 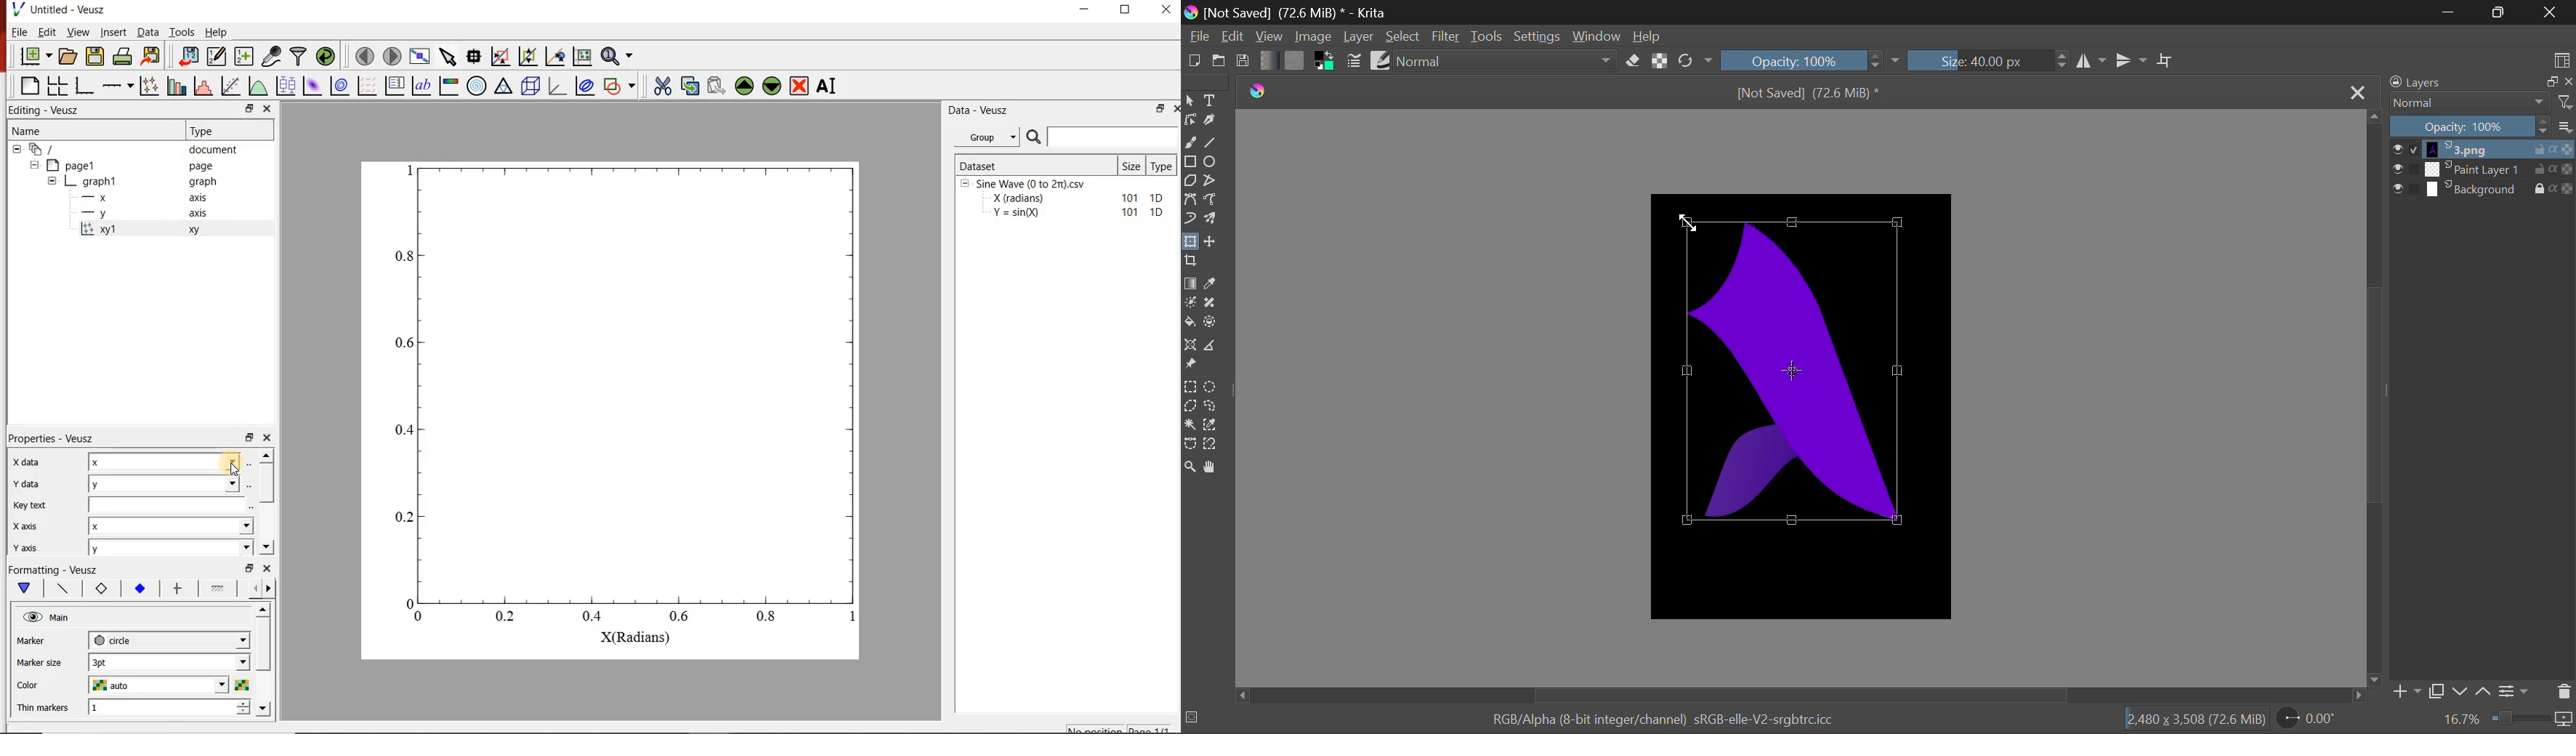 What do you see at coordinates (478, 86) in the screenshot?
I see `Polar graph` at bounding box center [478, 86].